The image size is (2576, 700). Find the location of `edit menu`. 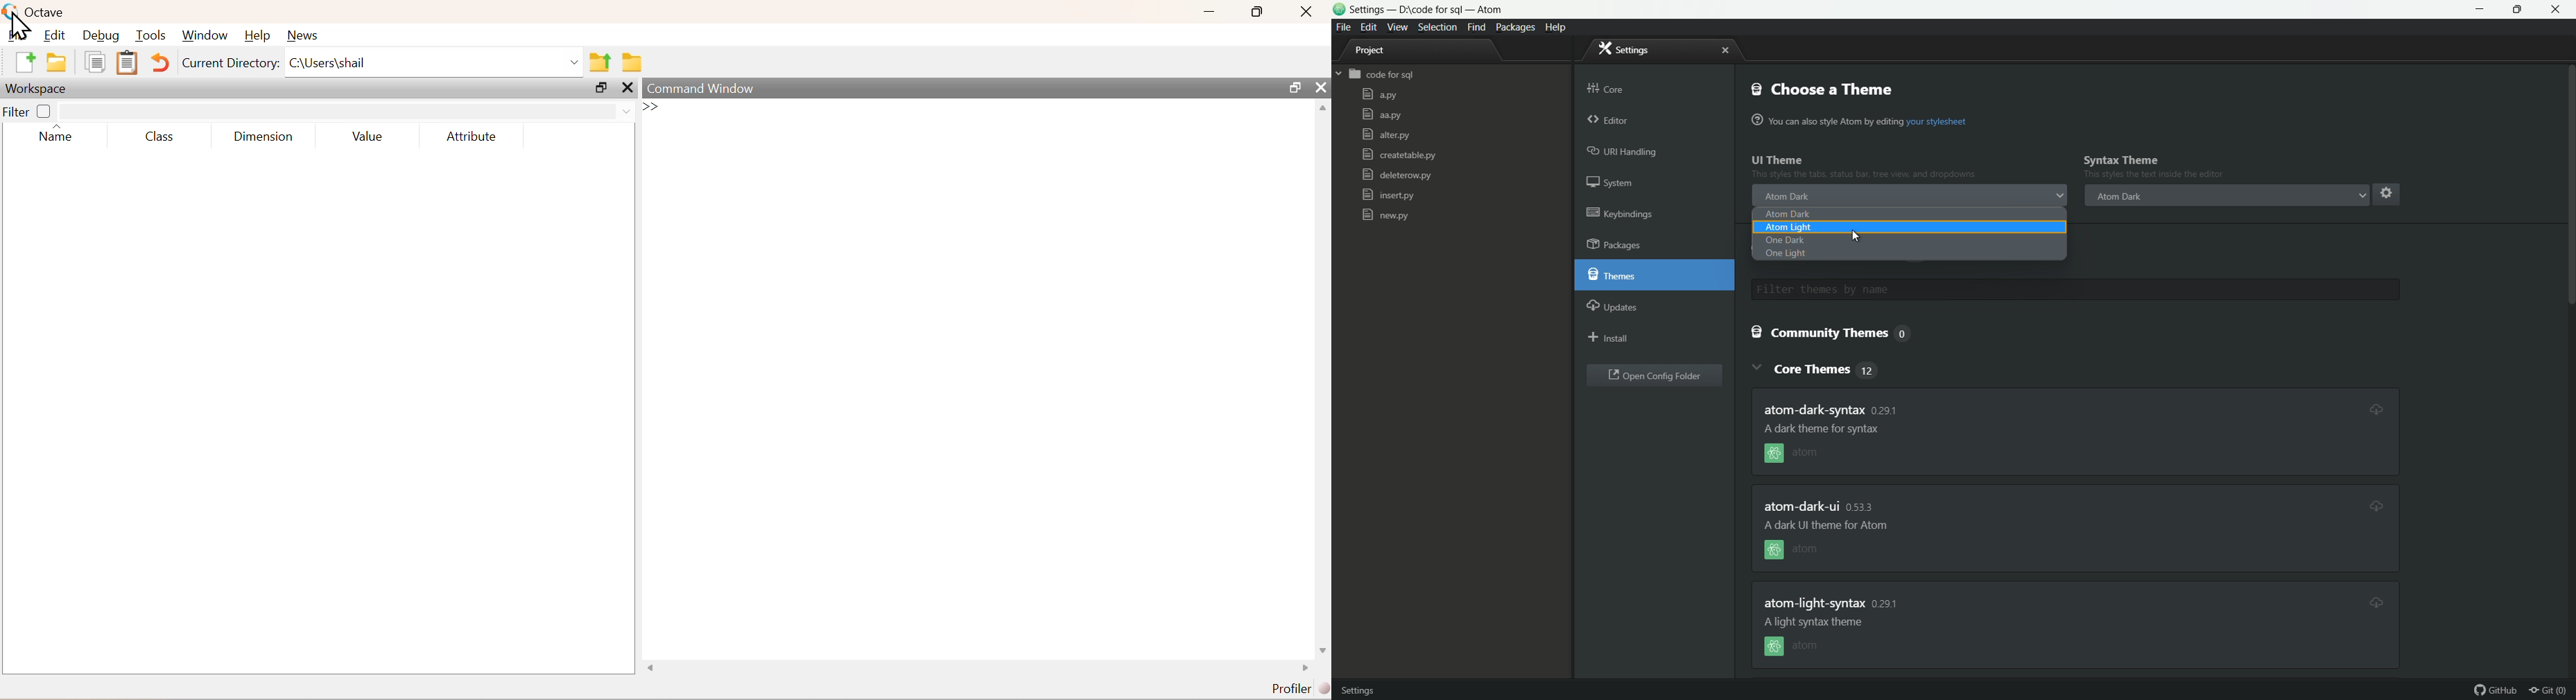

edit menu is located at coordinates (1369, 26).